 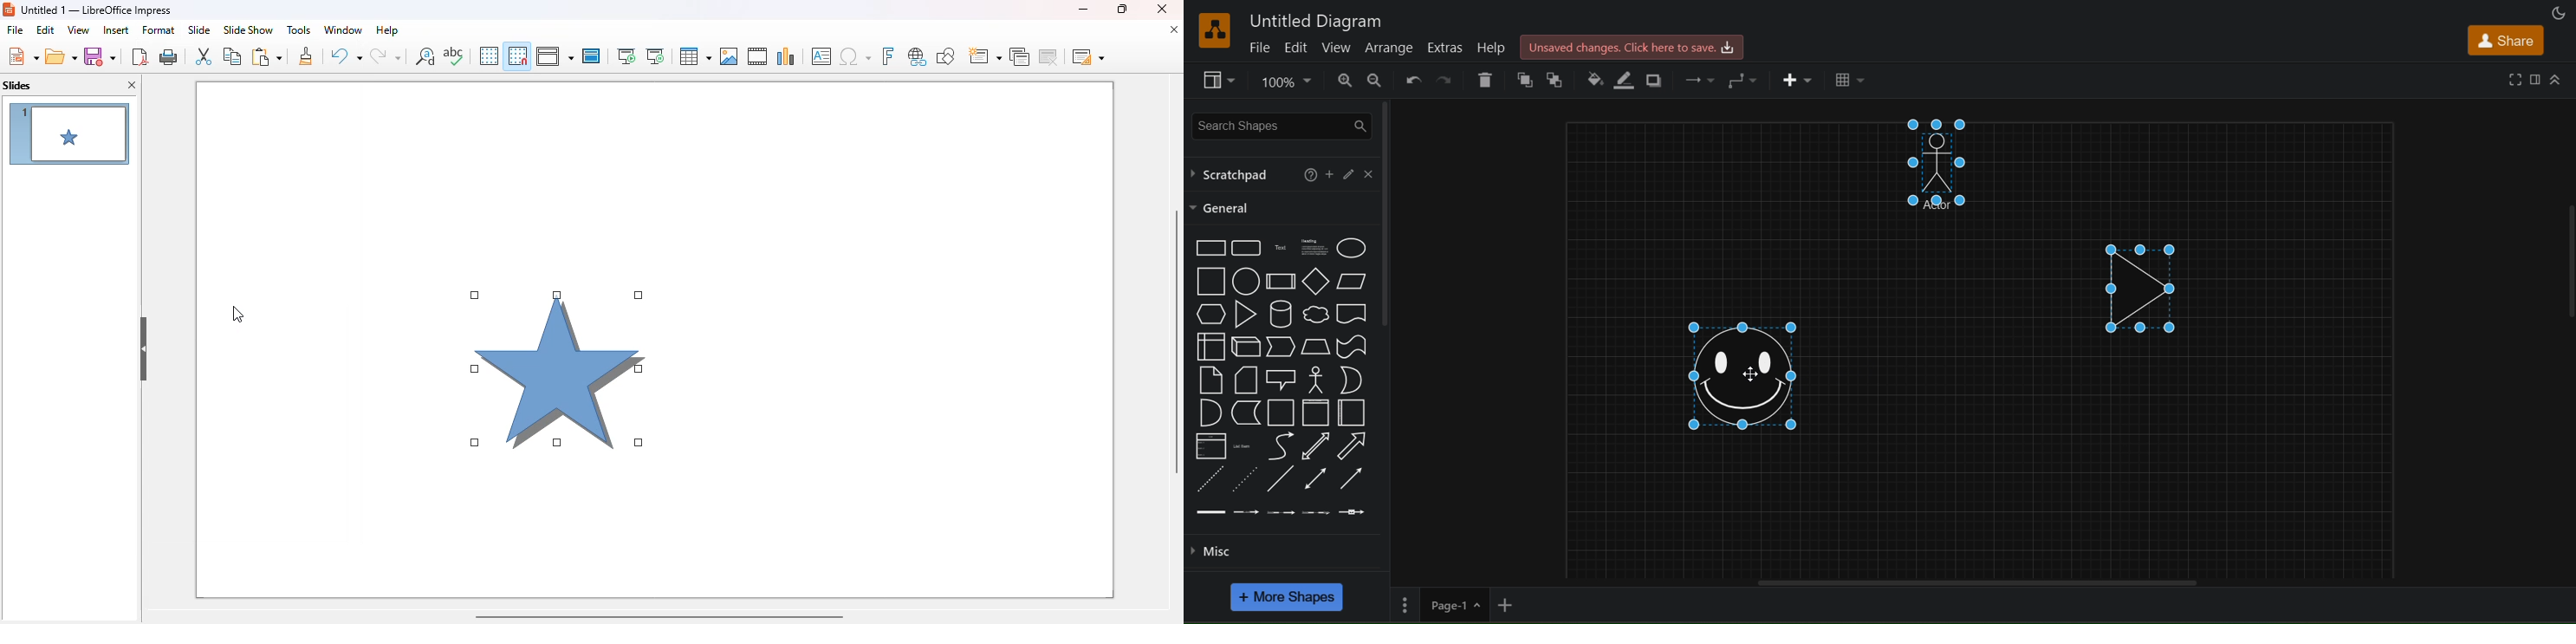 What do you see at coordinates (204, 56) in the screenshot?
I see `cut` at bounding box center [204, 56].